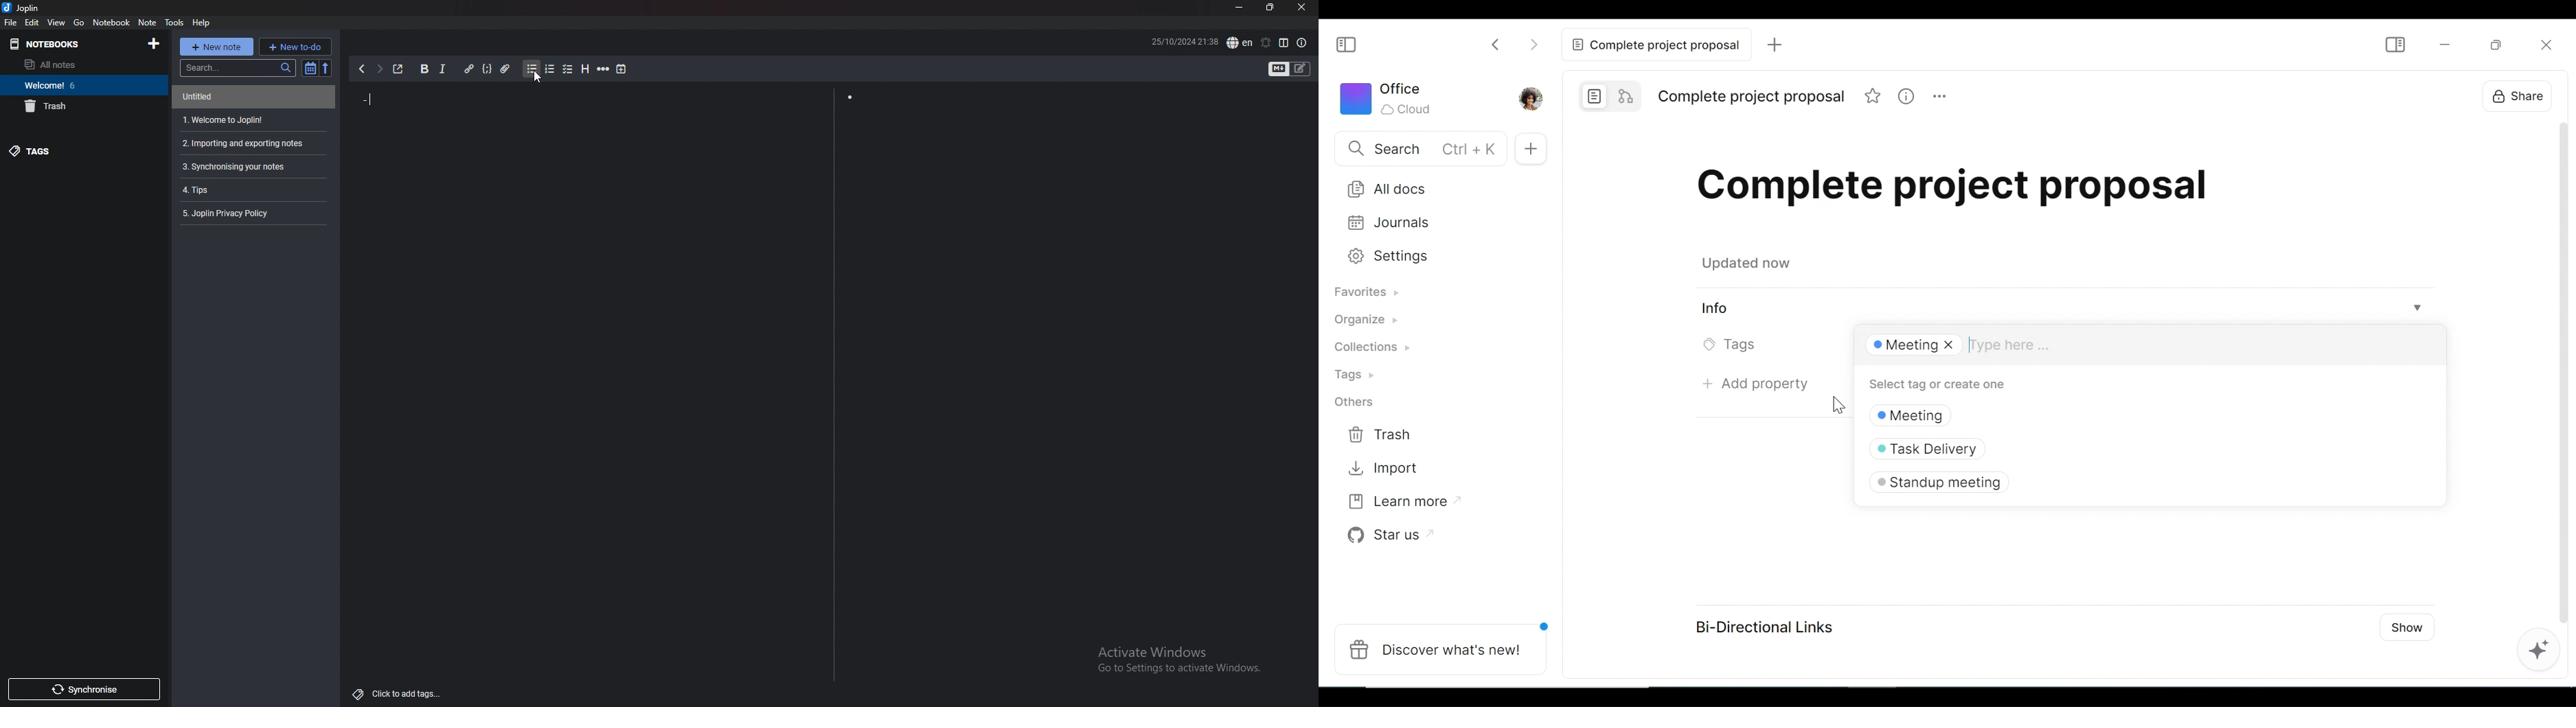  Describe the element at coordinates (33, 21) in the screenshot. I see `Edit` at that location.